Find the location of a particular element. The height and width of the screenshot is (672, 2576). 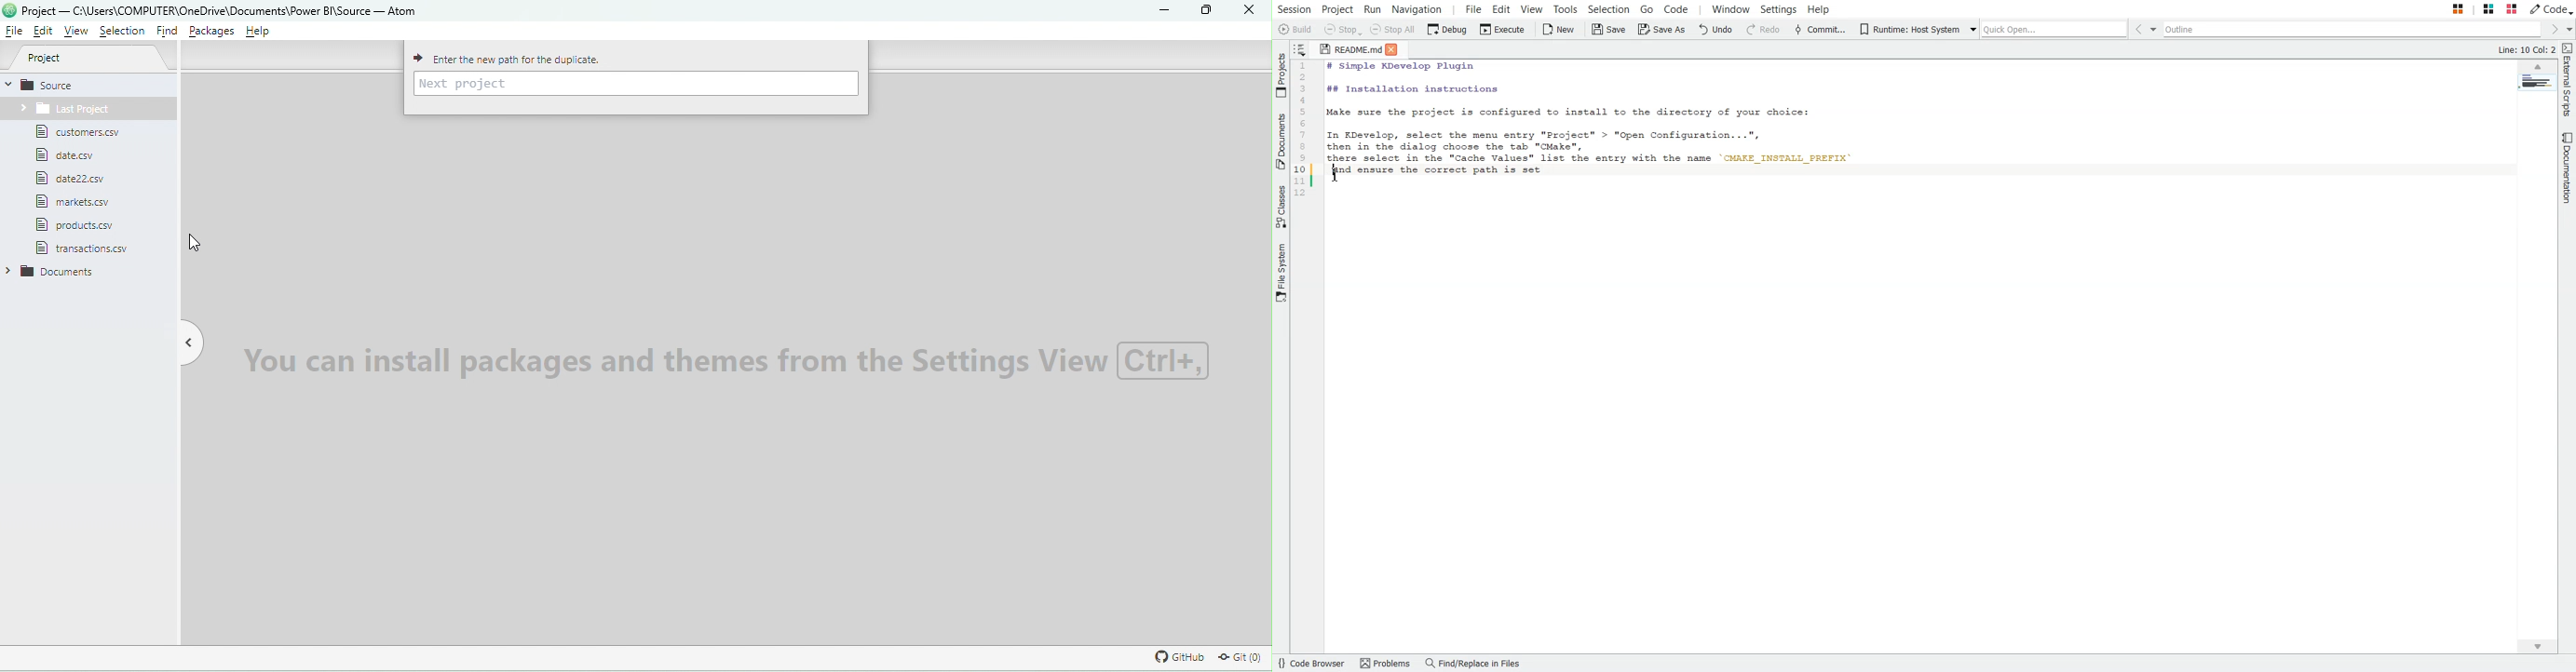

Enter path is located at coordinates (637, 82).